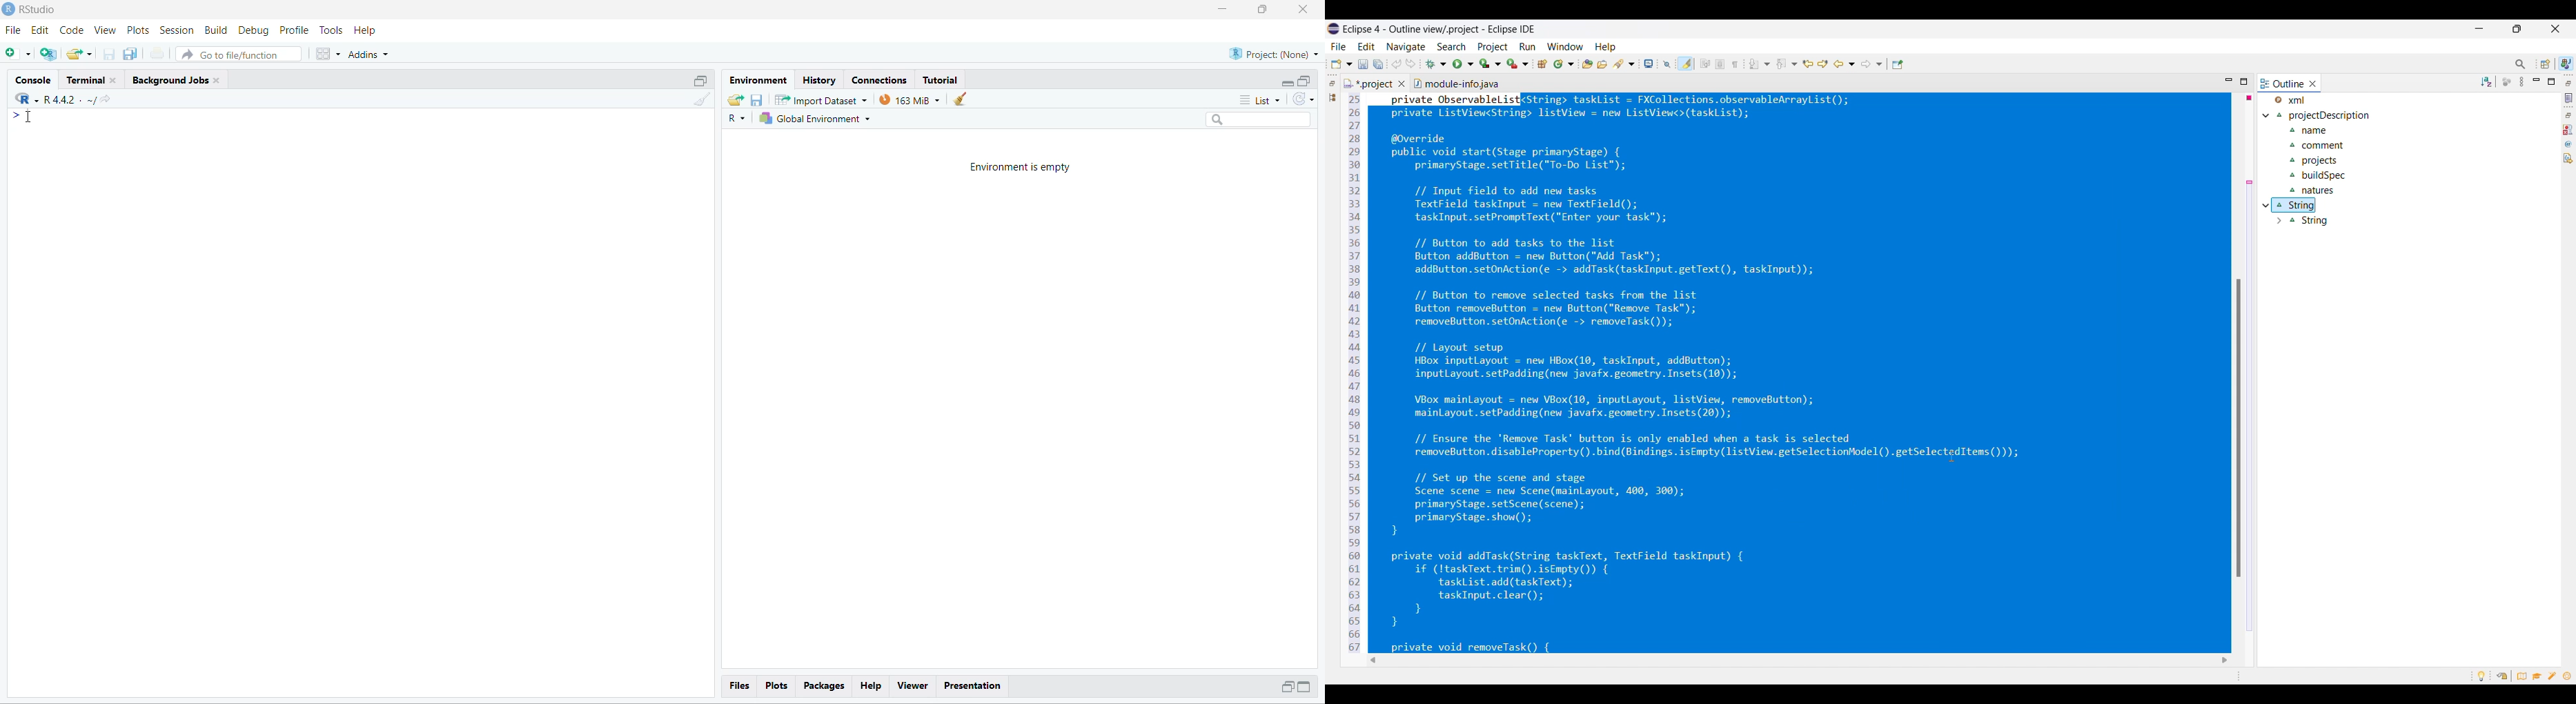 Image resolution: width=2576 pixels, height=728 pixels. Describe the element at coordinates (105, 30) in the screenshot. I see `View` at that location.